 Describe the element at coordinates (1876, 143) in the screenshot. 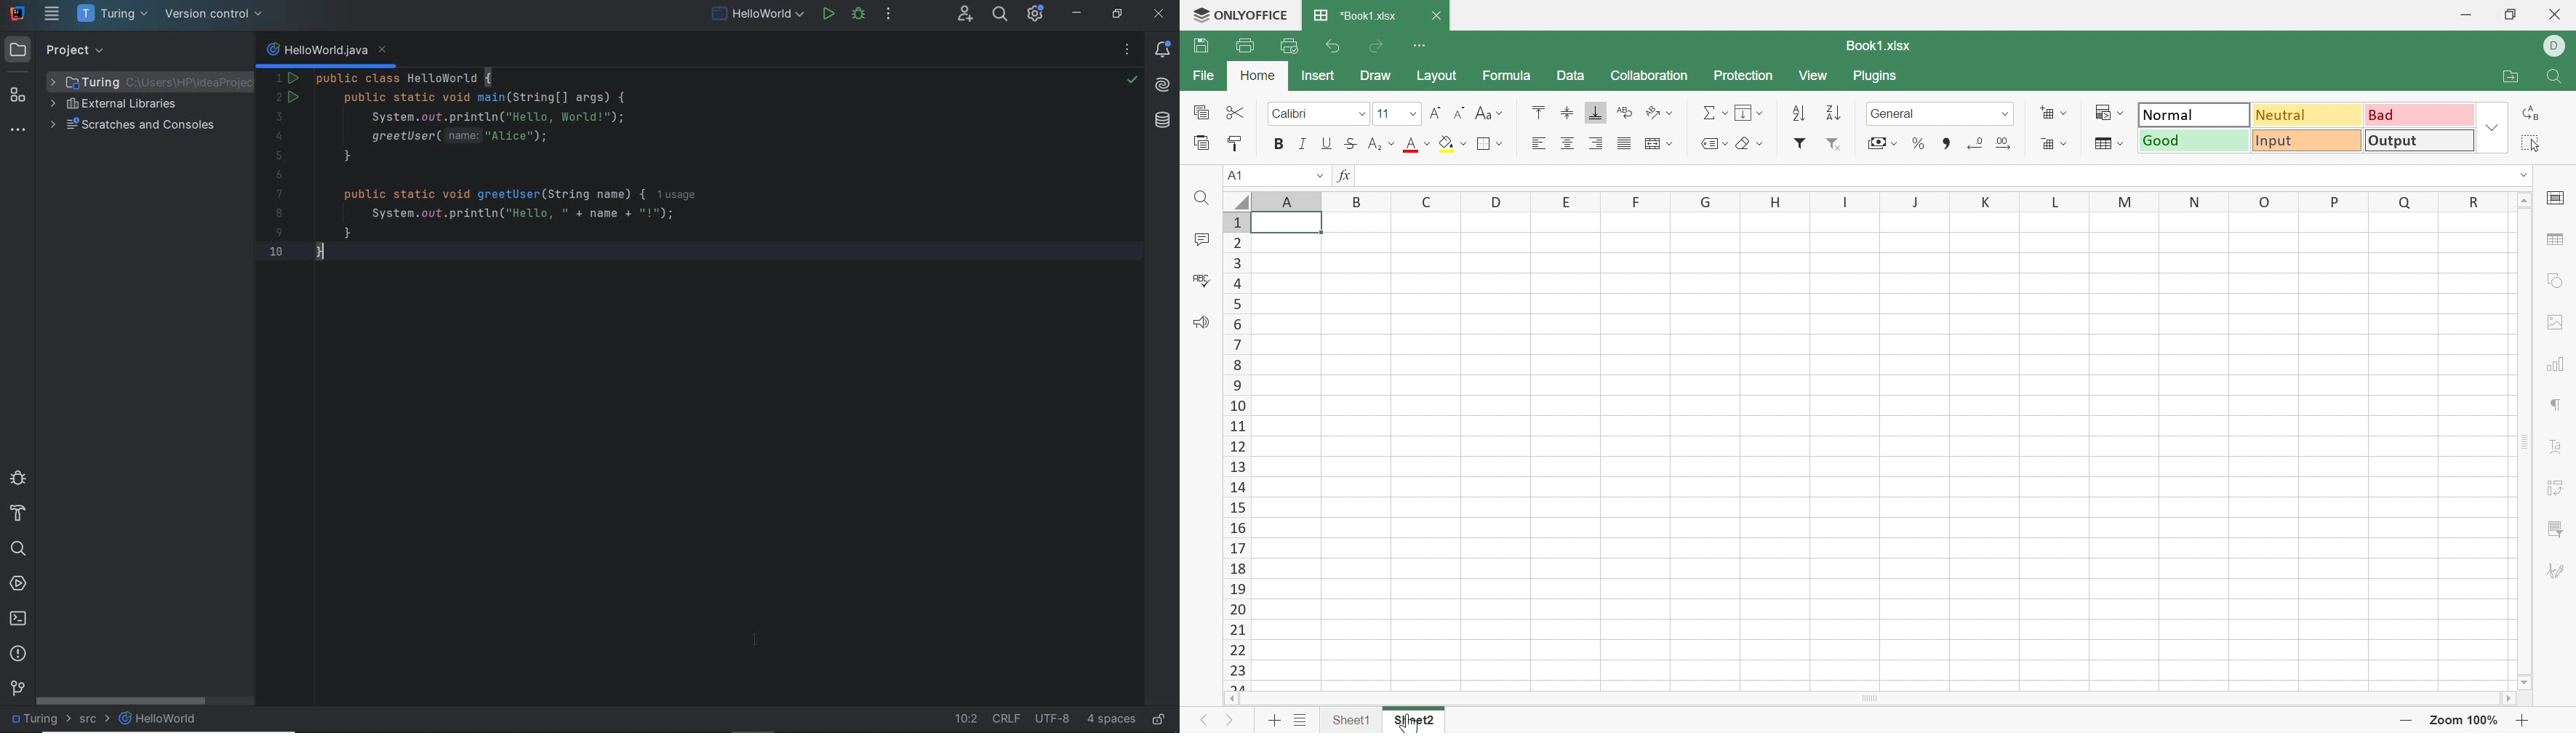

I see `Accounting style` at that location.